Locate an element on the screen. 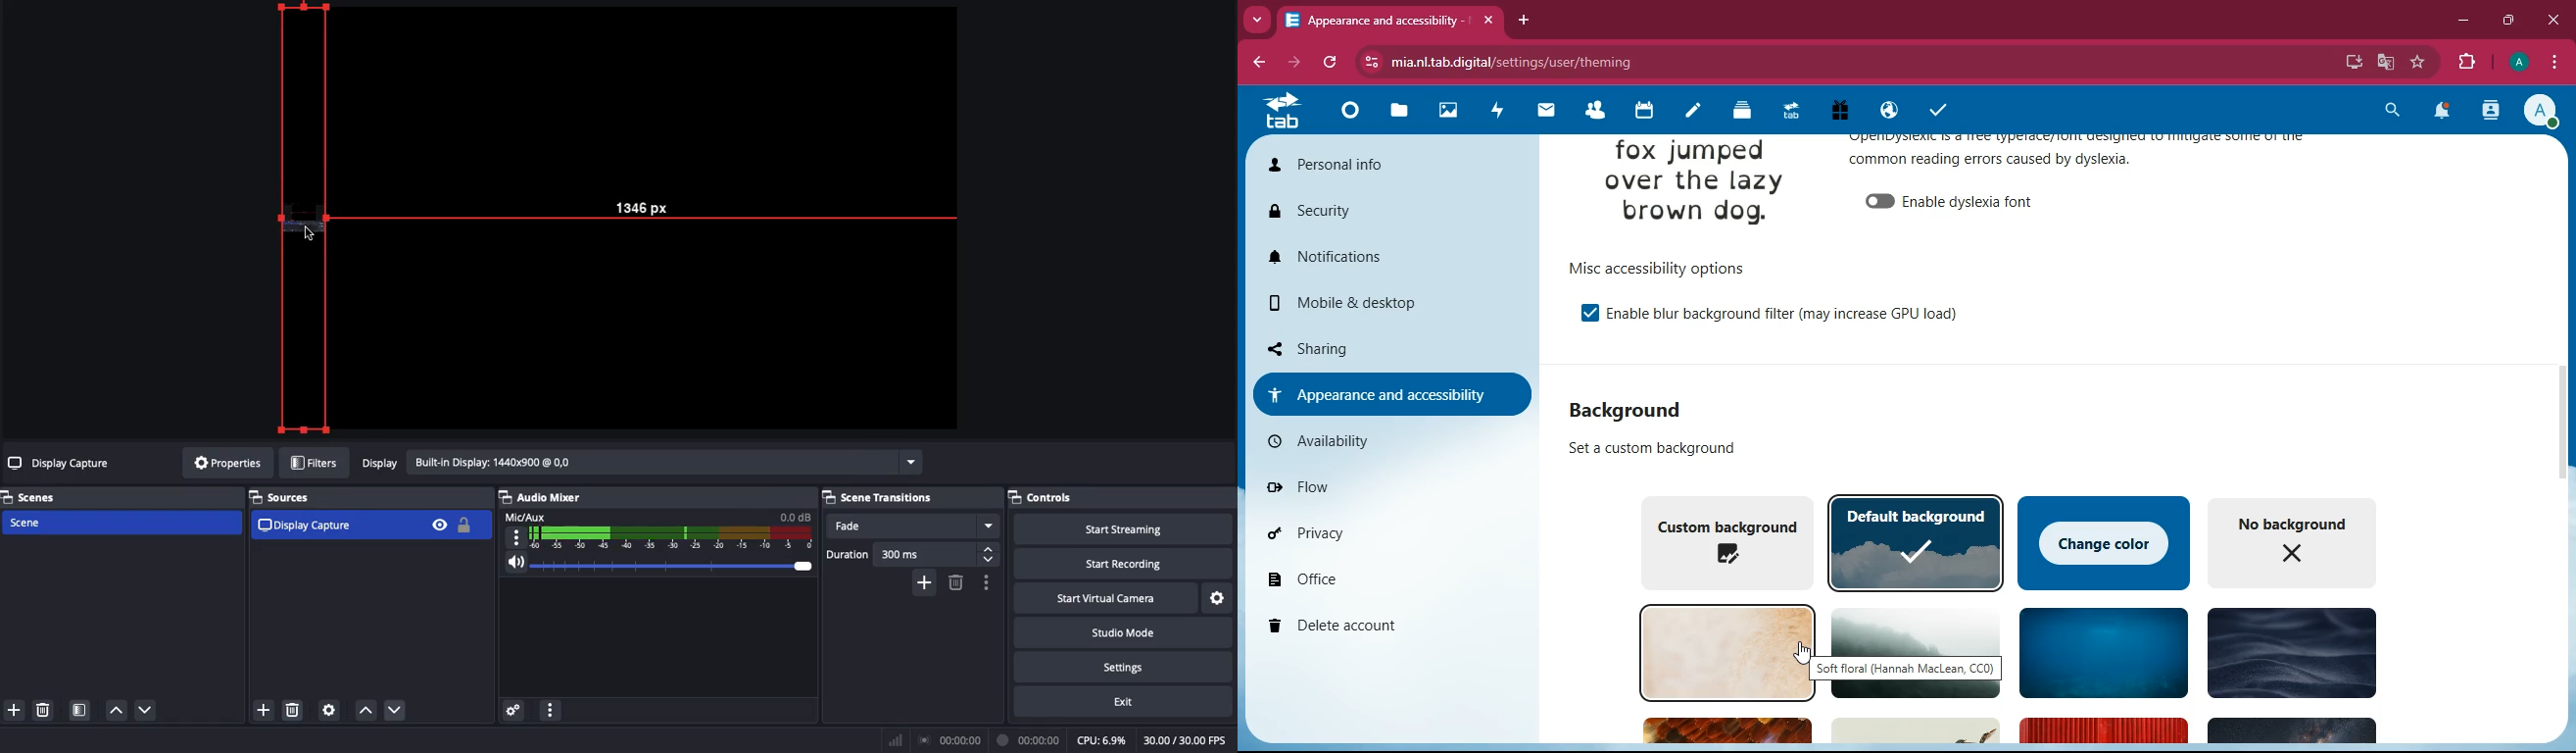 The width and height of the screenshot is (2576, 756). off is located at coordinates (1880, 201).